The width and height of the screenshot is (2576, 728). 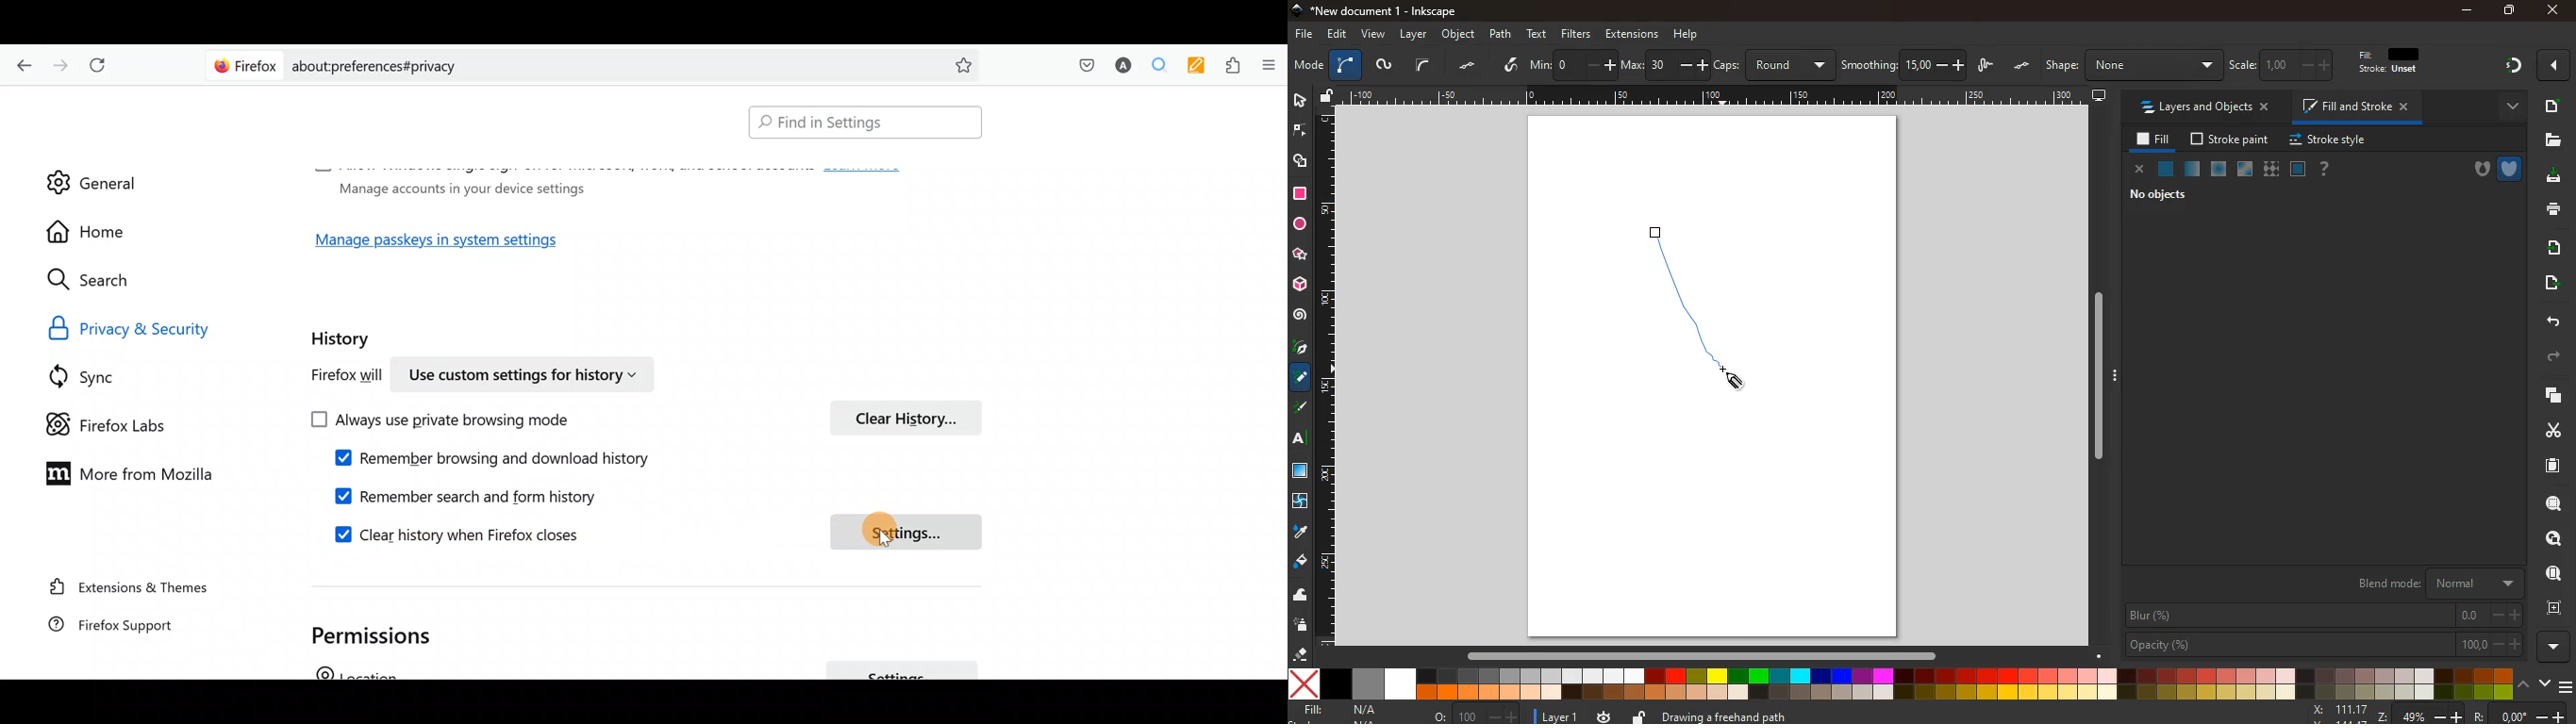 What do you see at coordinates (1299, 503) in the screenshot?
I see `twist` at bounding box center [1299, 503].